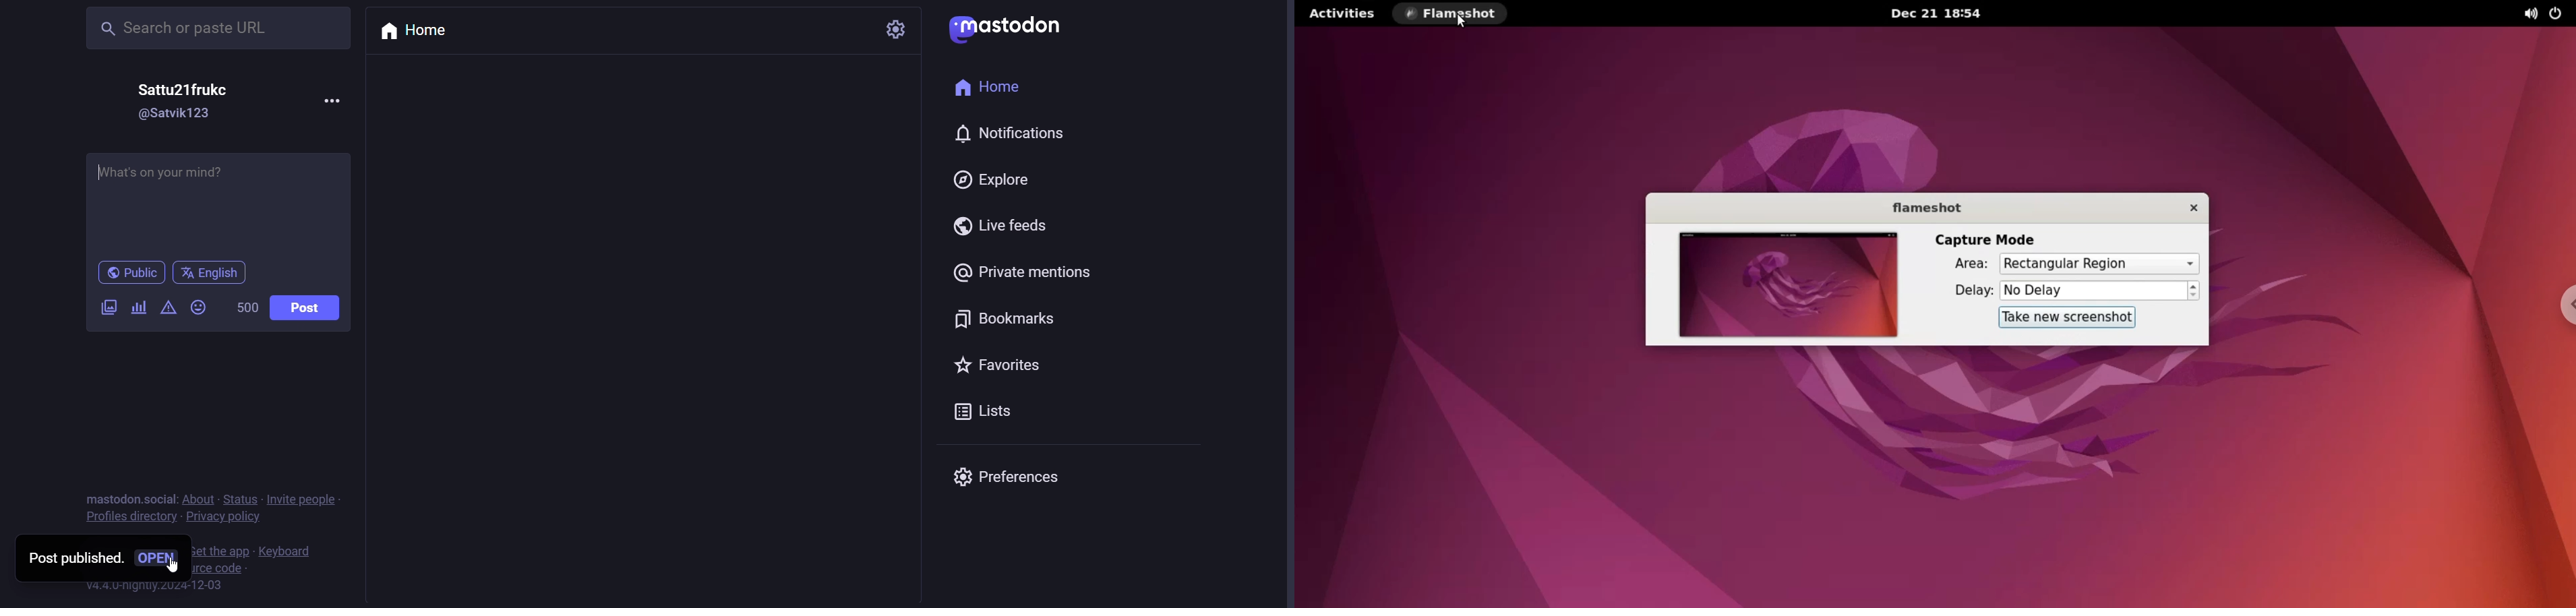 The image size is (2576, 616). I want to click on list, so click(990, 411).